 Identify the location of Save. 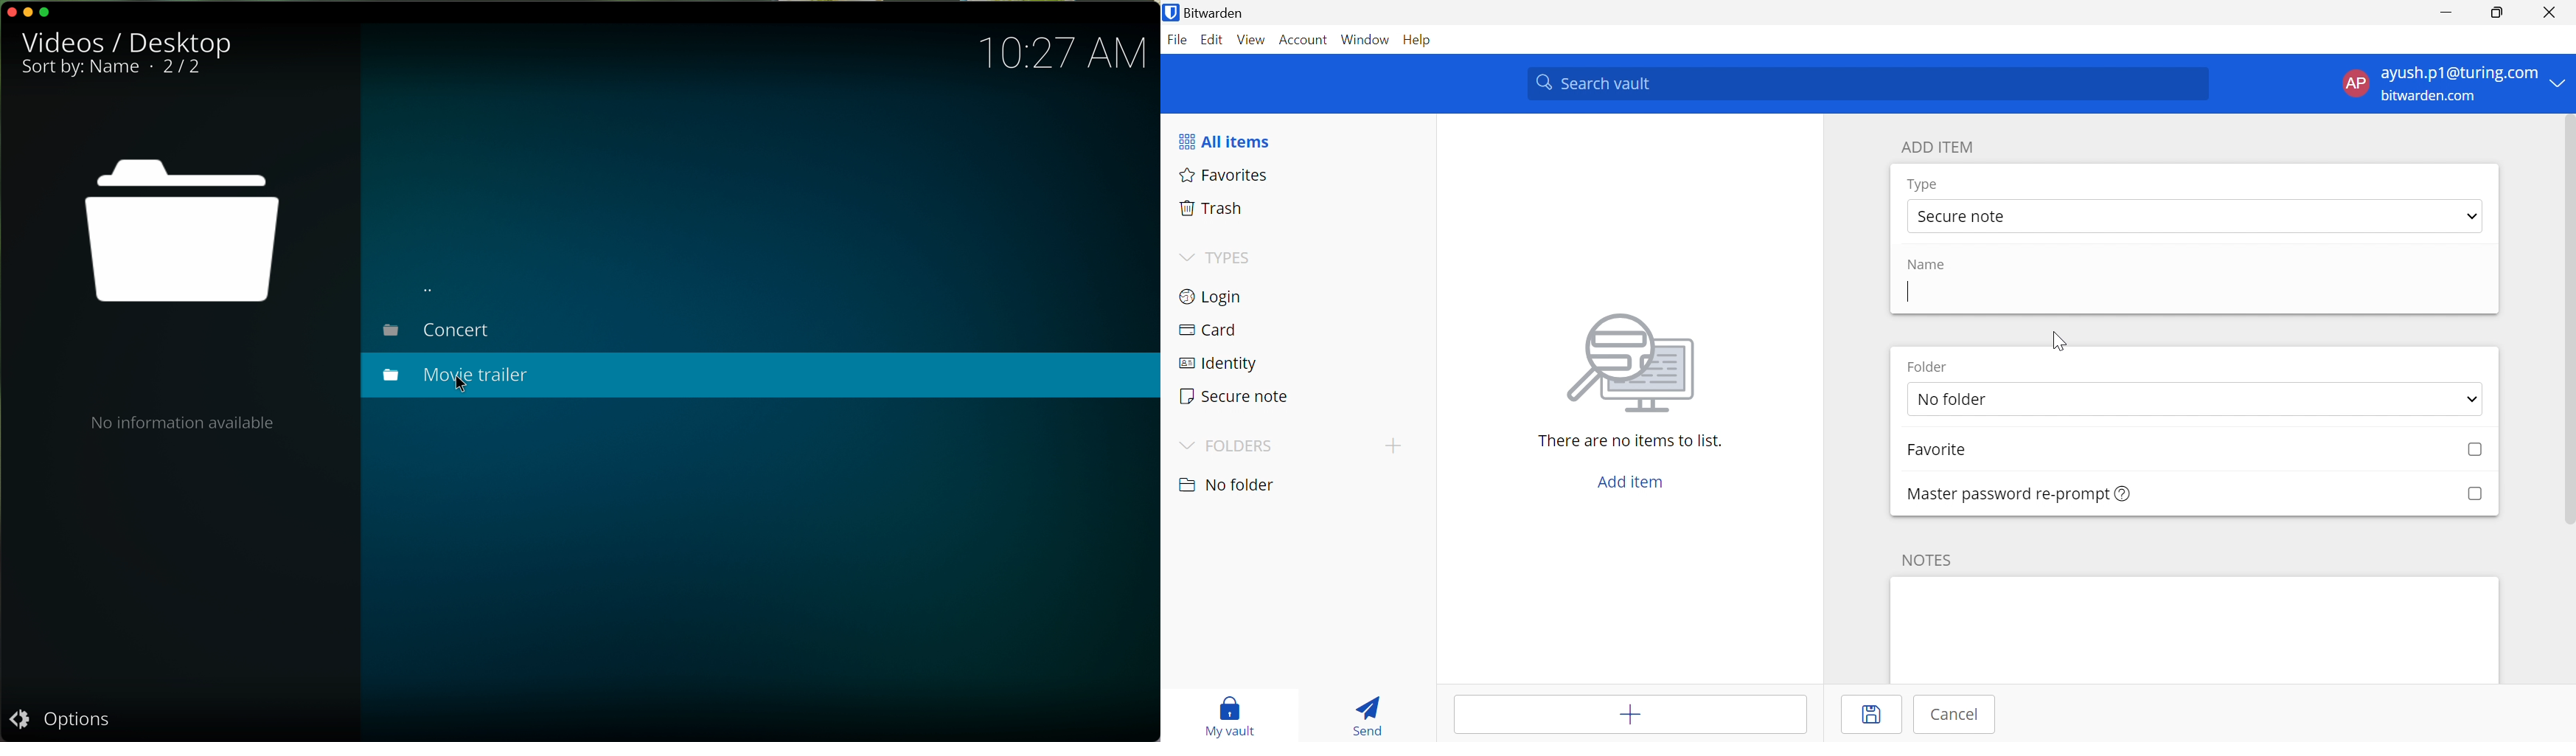
(1870, 715).